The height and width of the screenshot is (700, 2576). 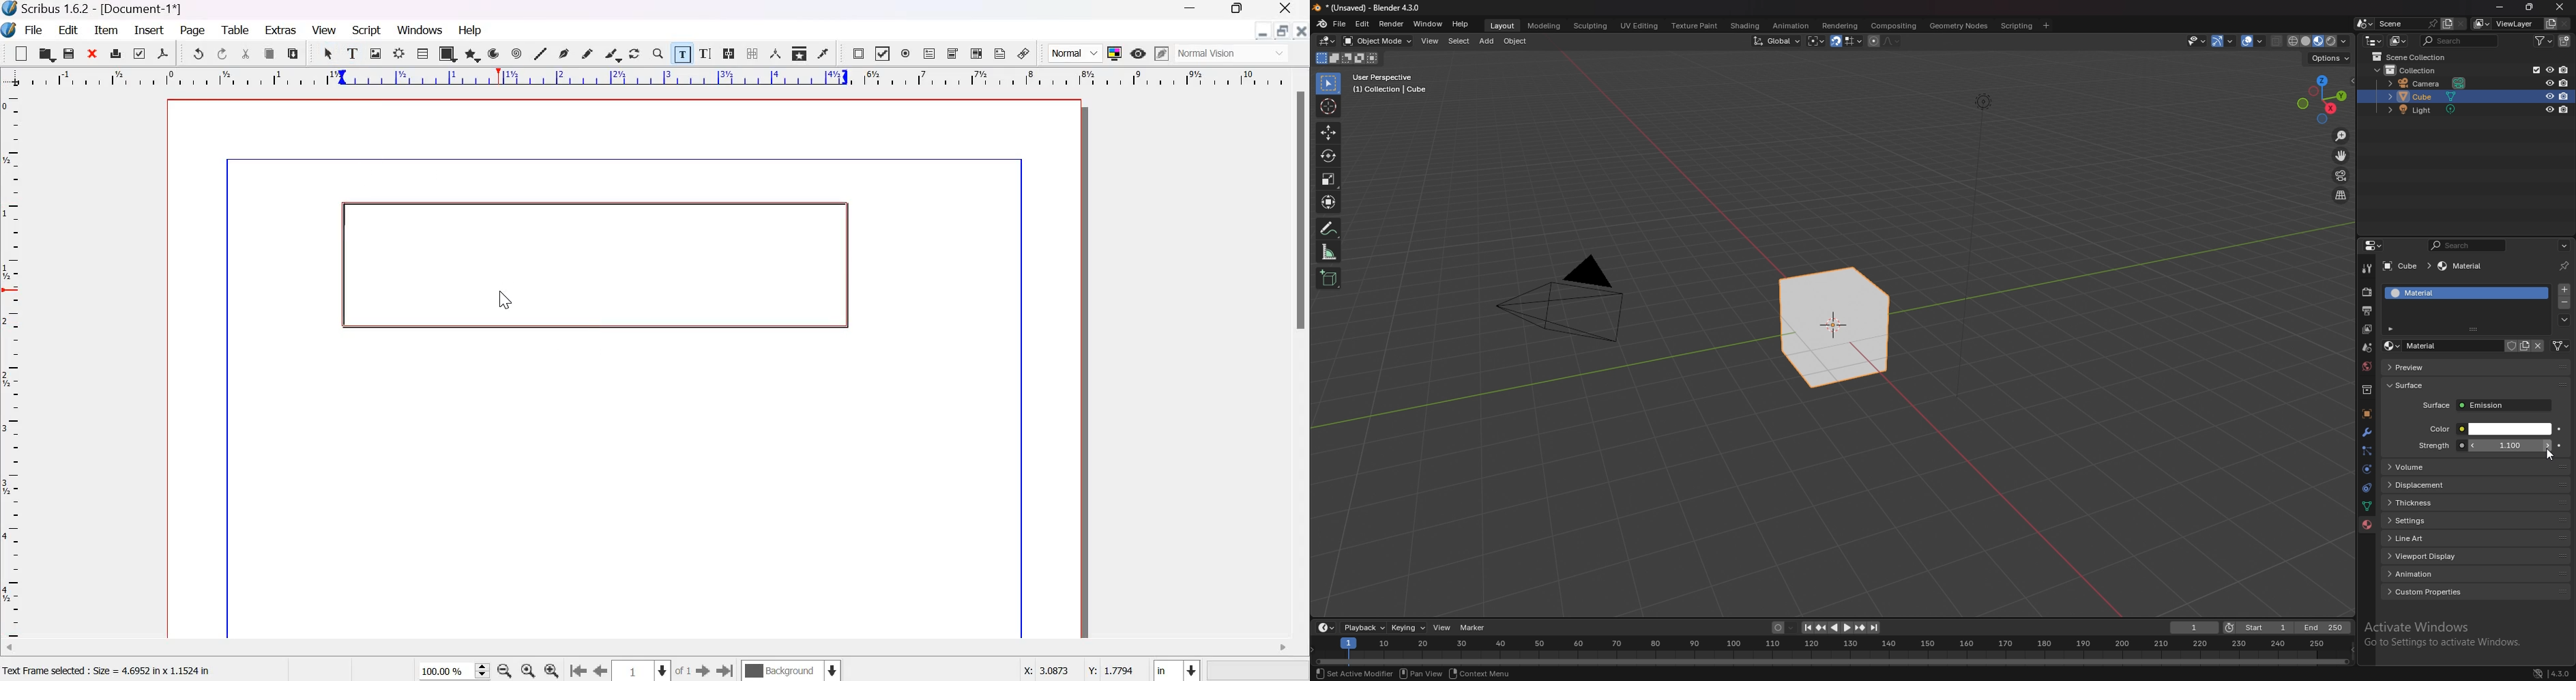 I want to click on Item, so click(x=106, y=31).